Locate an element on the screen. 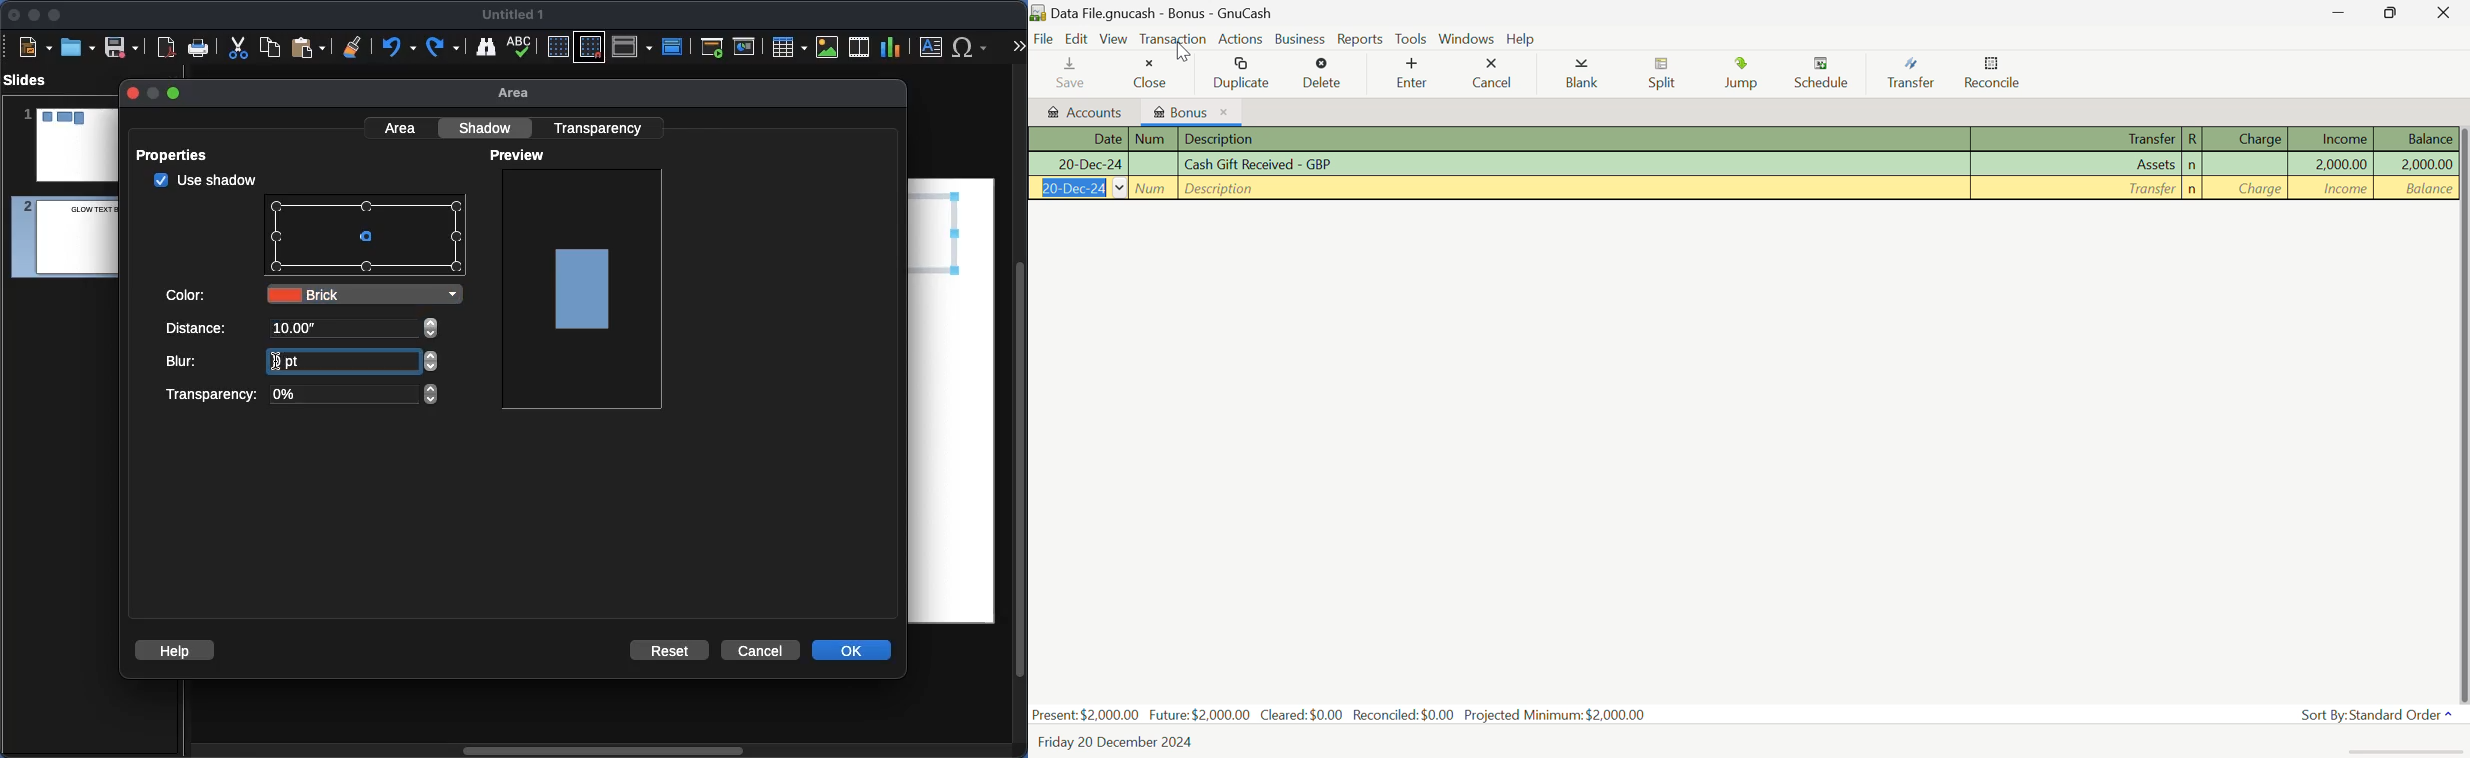 This screenshot has width=2492, height=784. Points is located at coordinates (367, 238).